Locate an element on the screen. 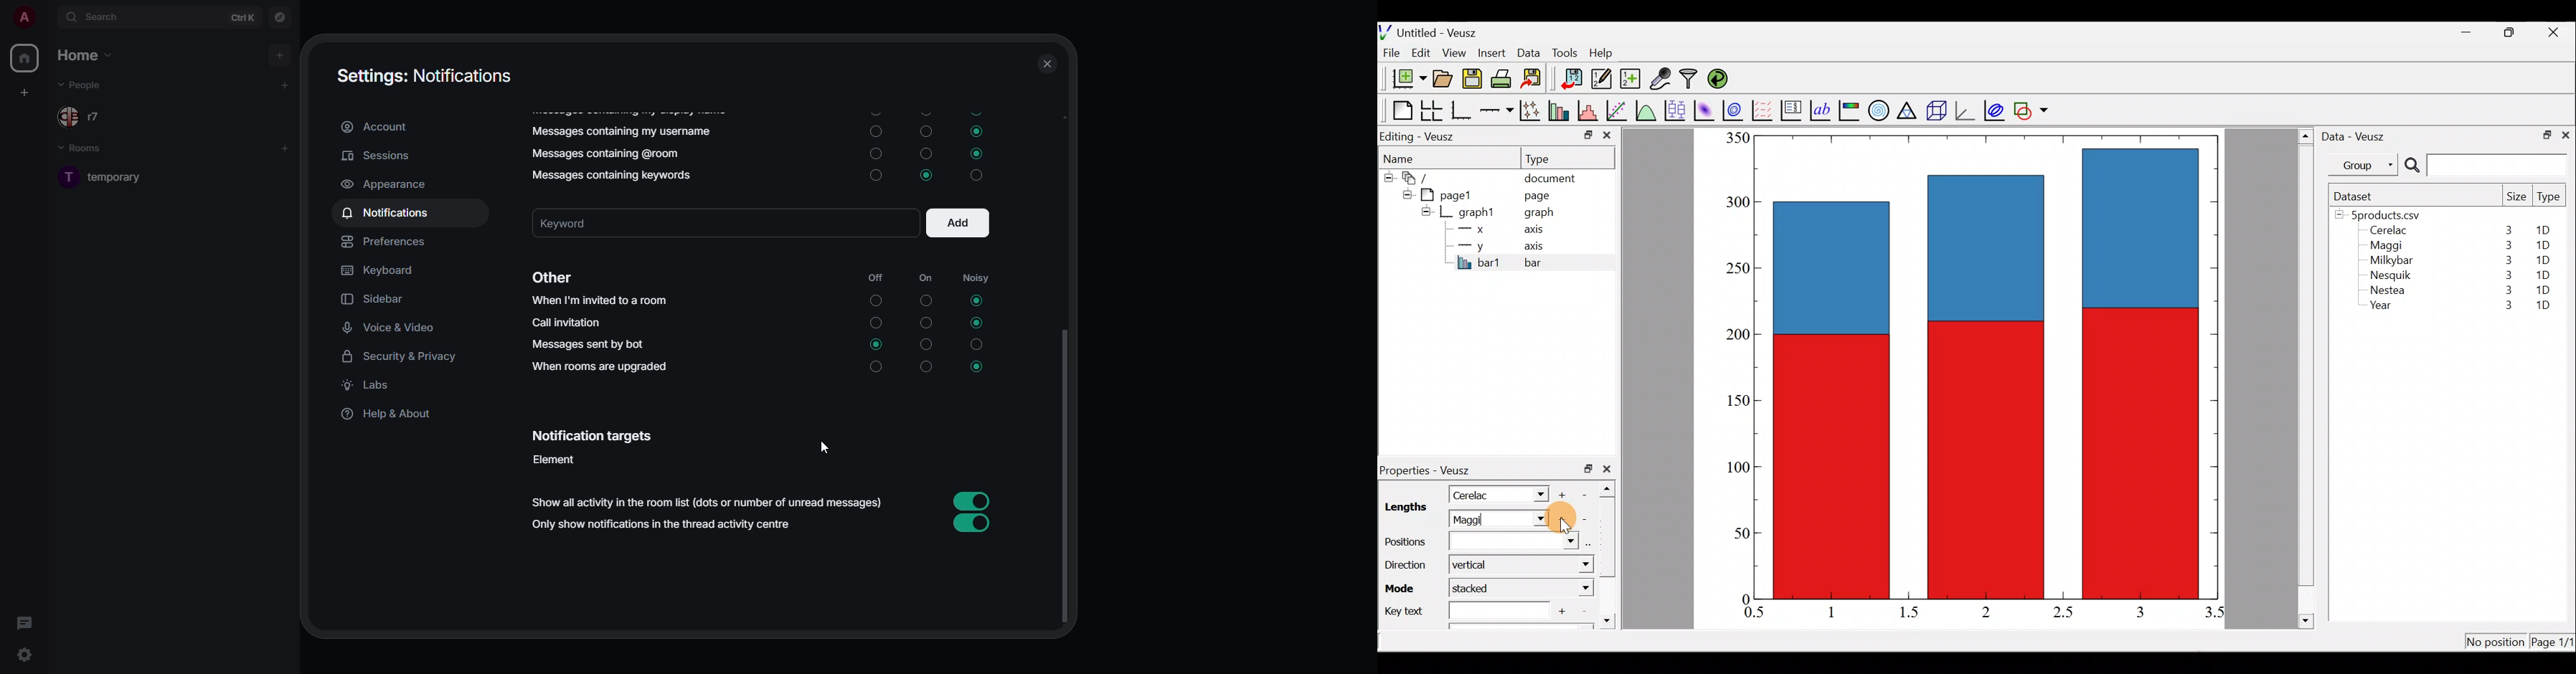  On is located at coordinates (927, 369).